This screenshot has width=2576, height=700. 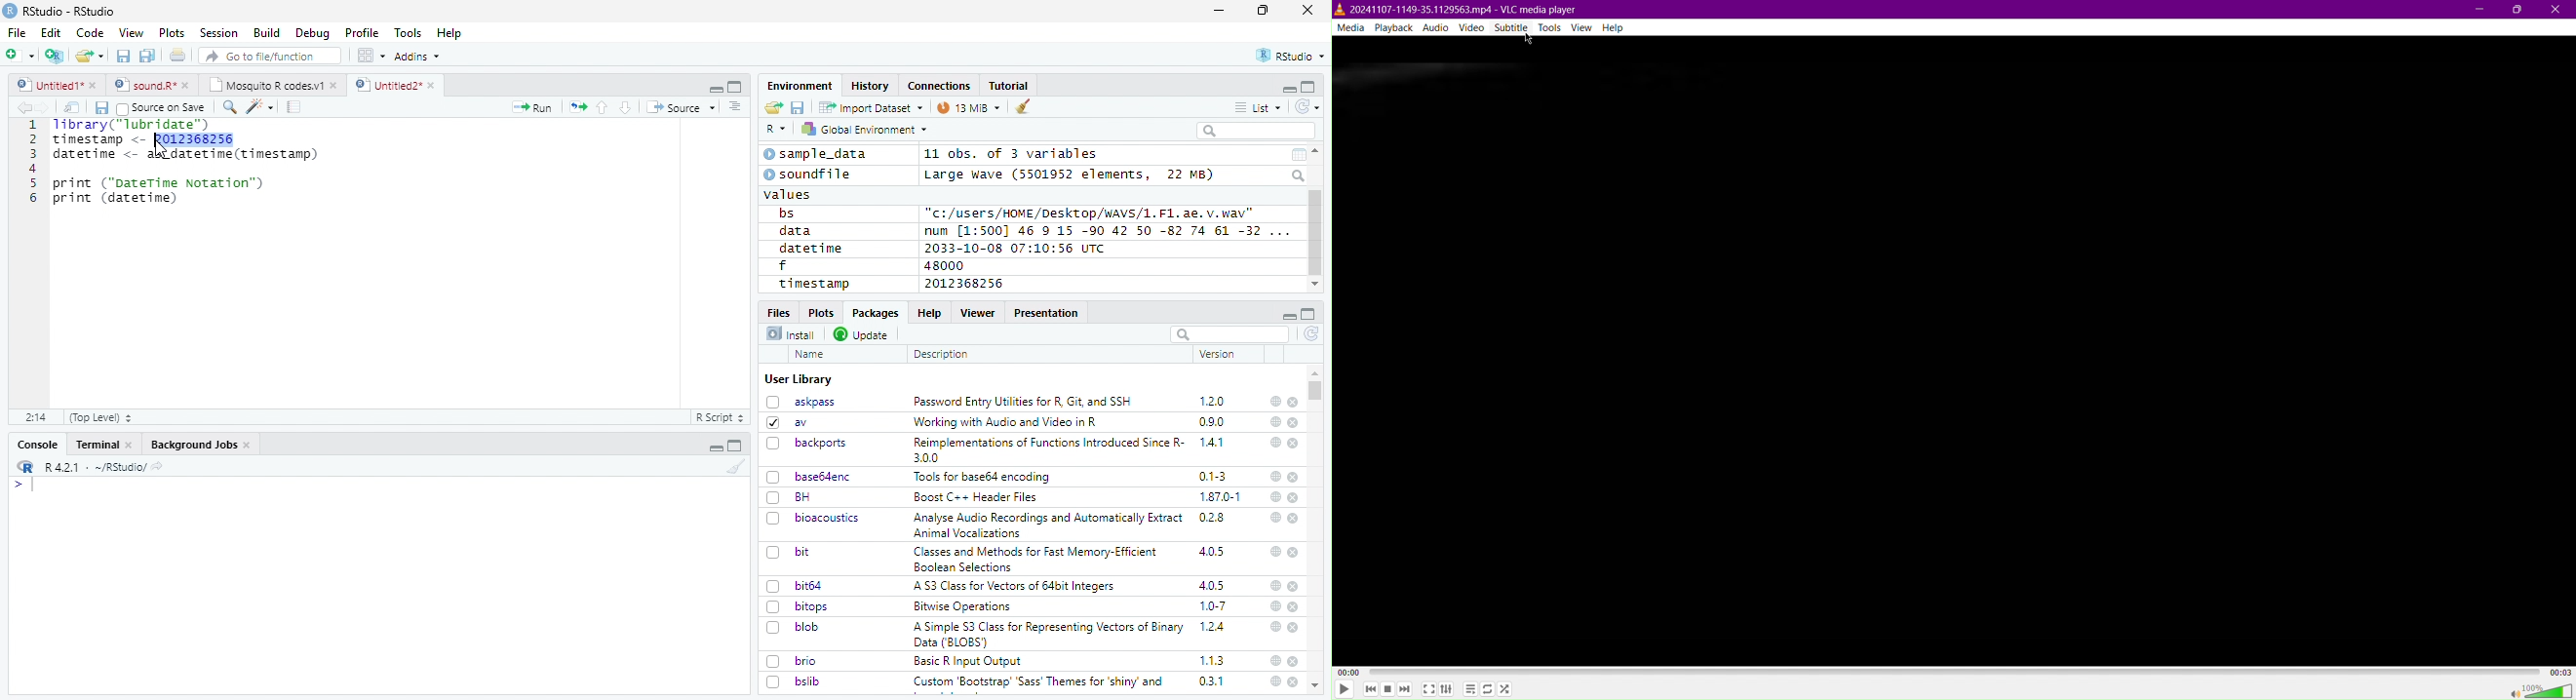 I want to click on ‘Working with Audio and Video inR, so click(x=1007, y=422).